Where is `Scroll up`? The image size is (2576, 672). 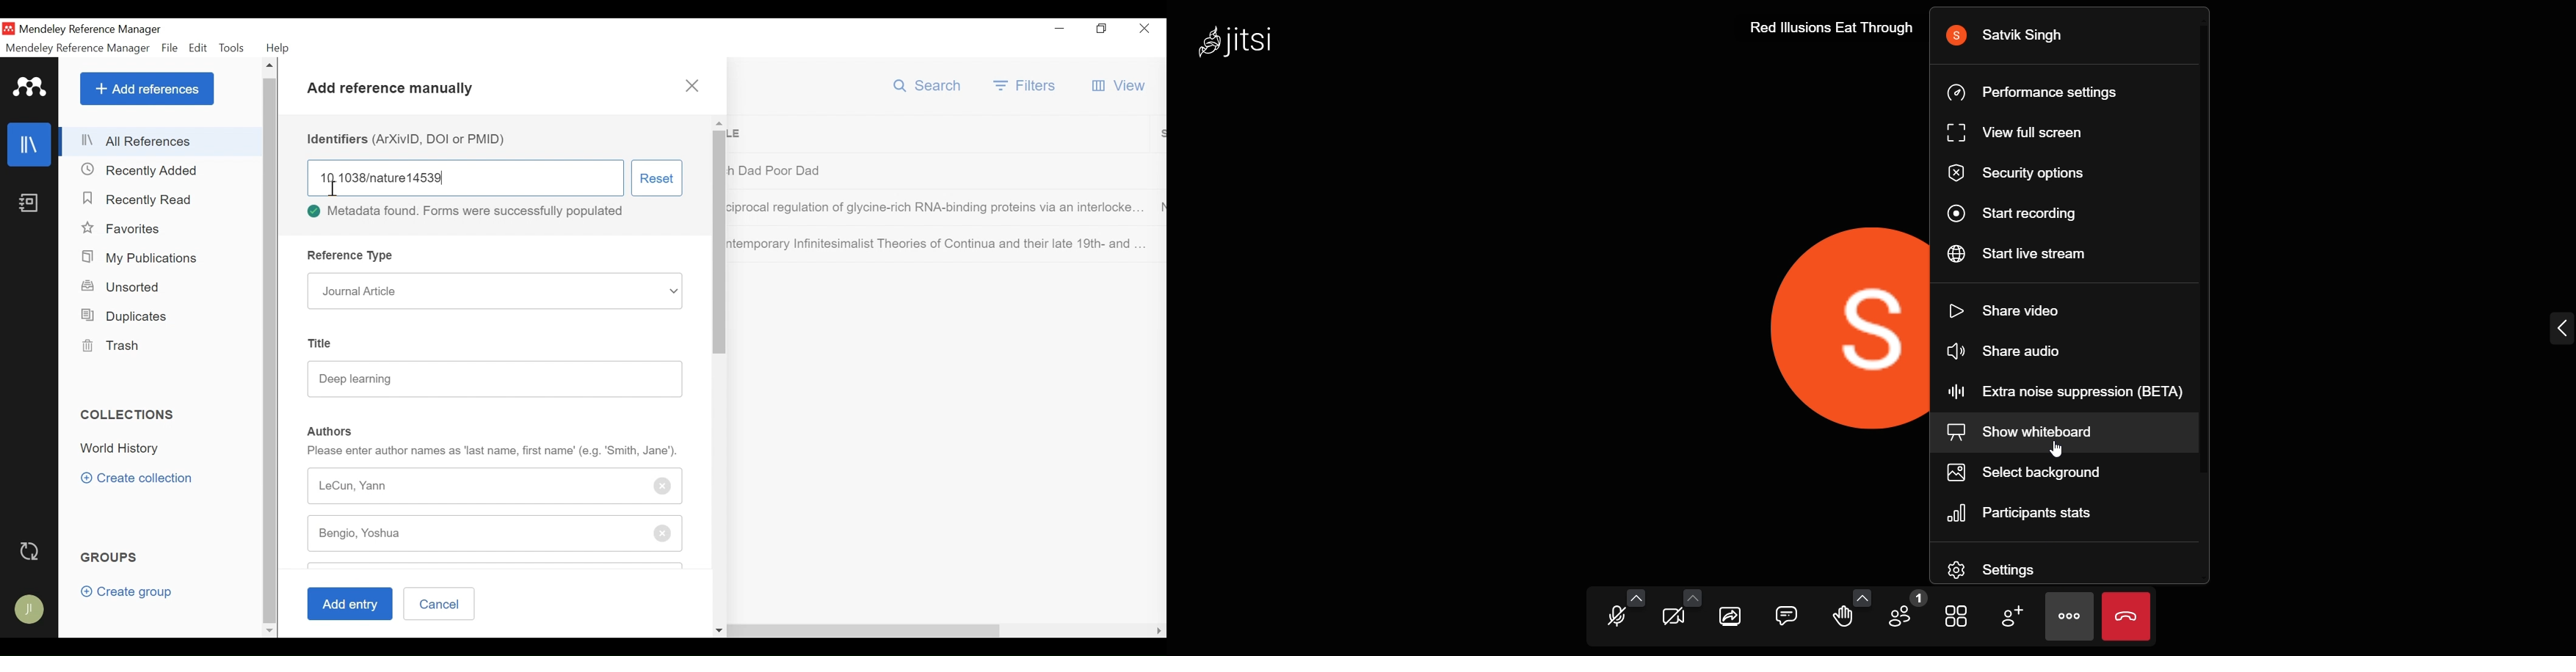
Scroll up is located at coordinates (719, 123).